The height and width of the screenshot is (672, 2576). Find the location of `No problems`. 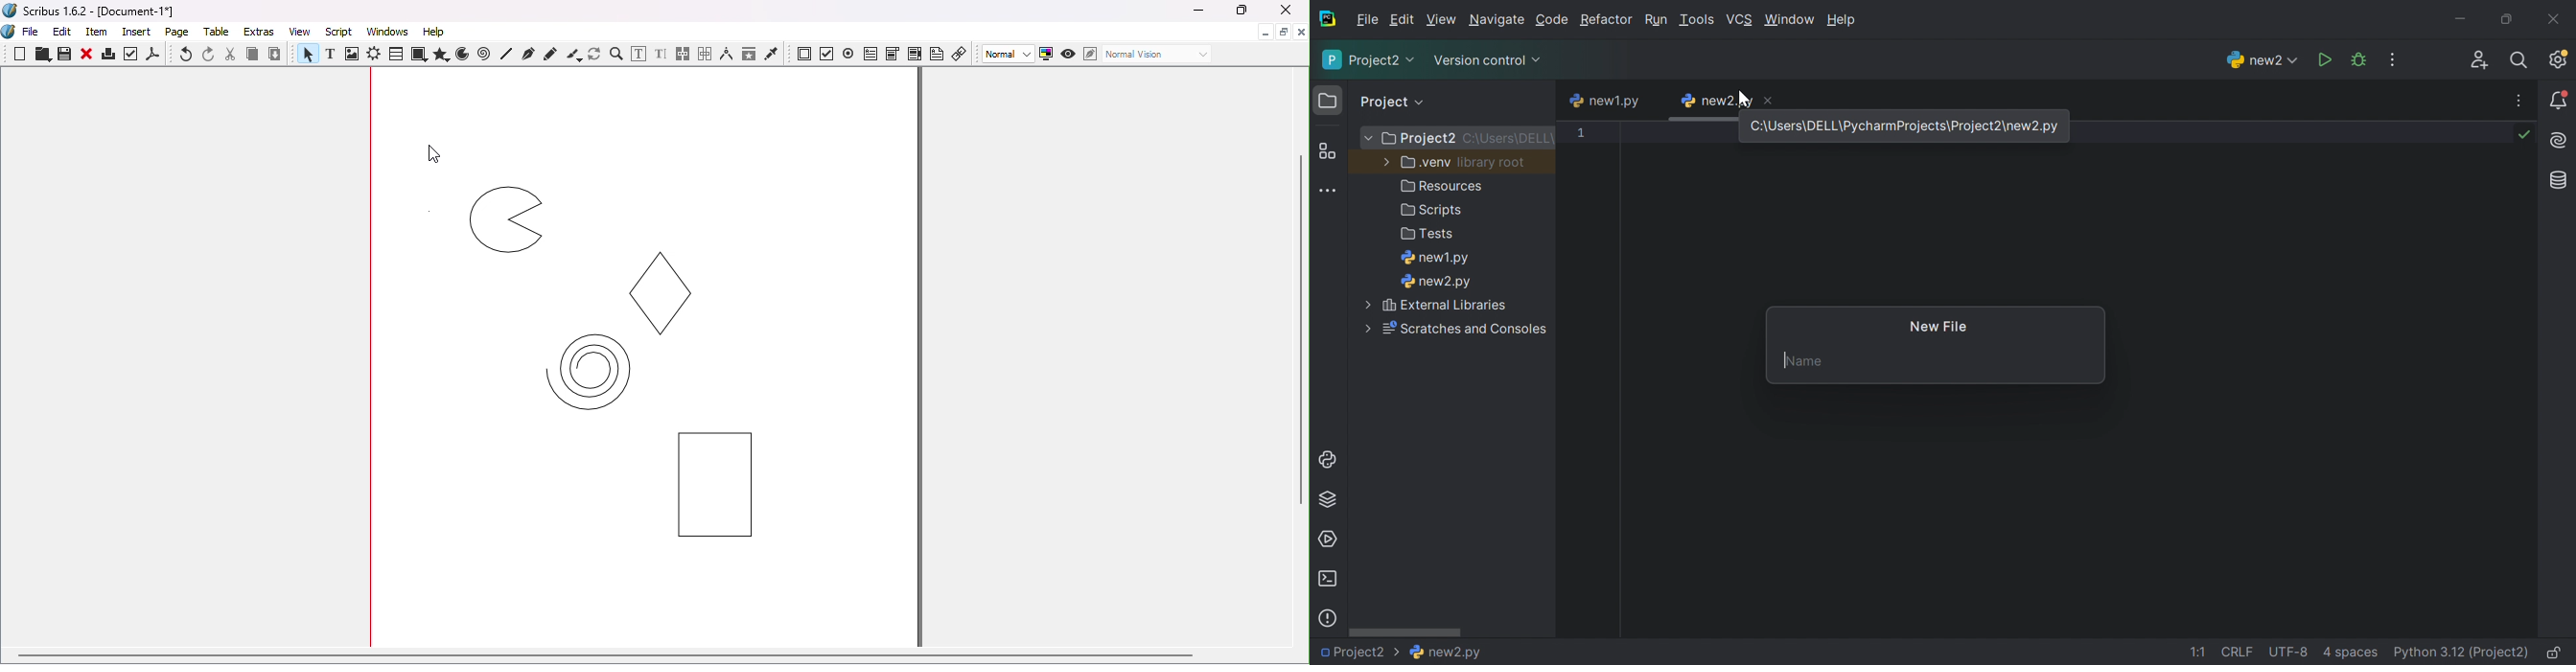

No problems is located at coordinates (2528, 134).